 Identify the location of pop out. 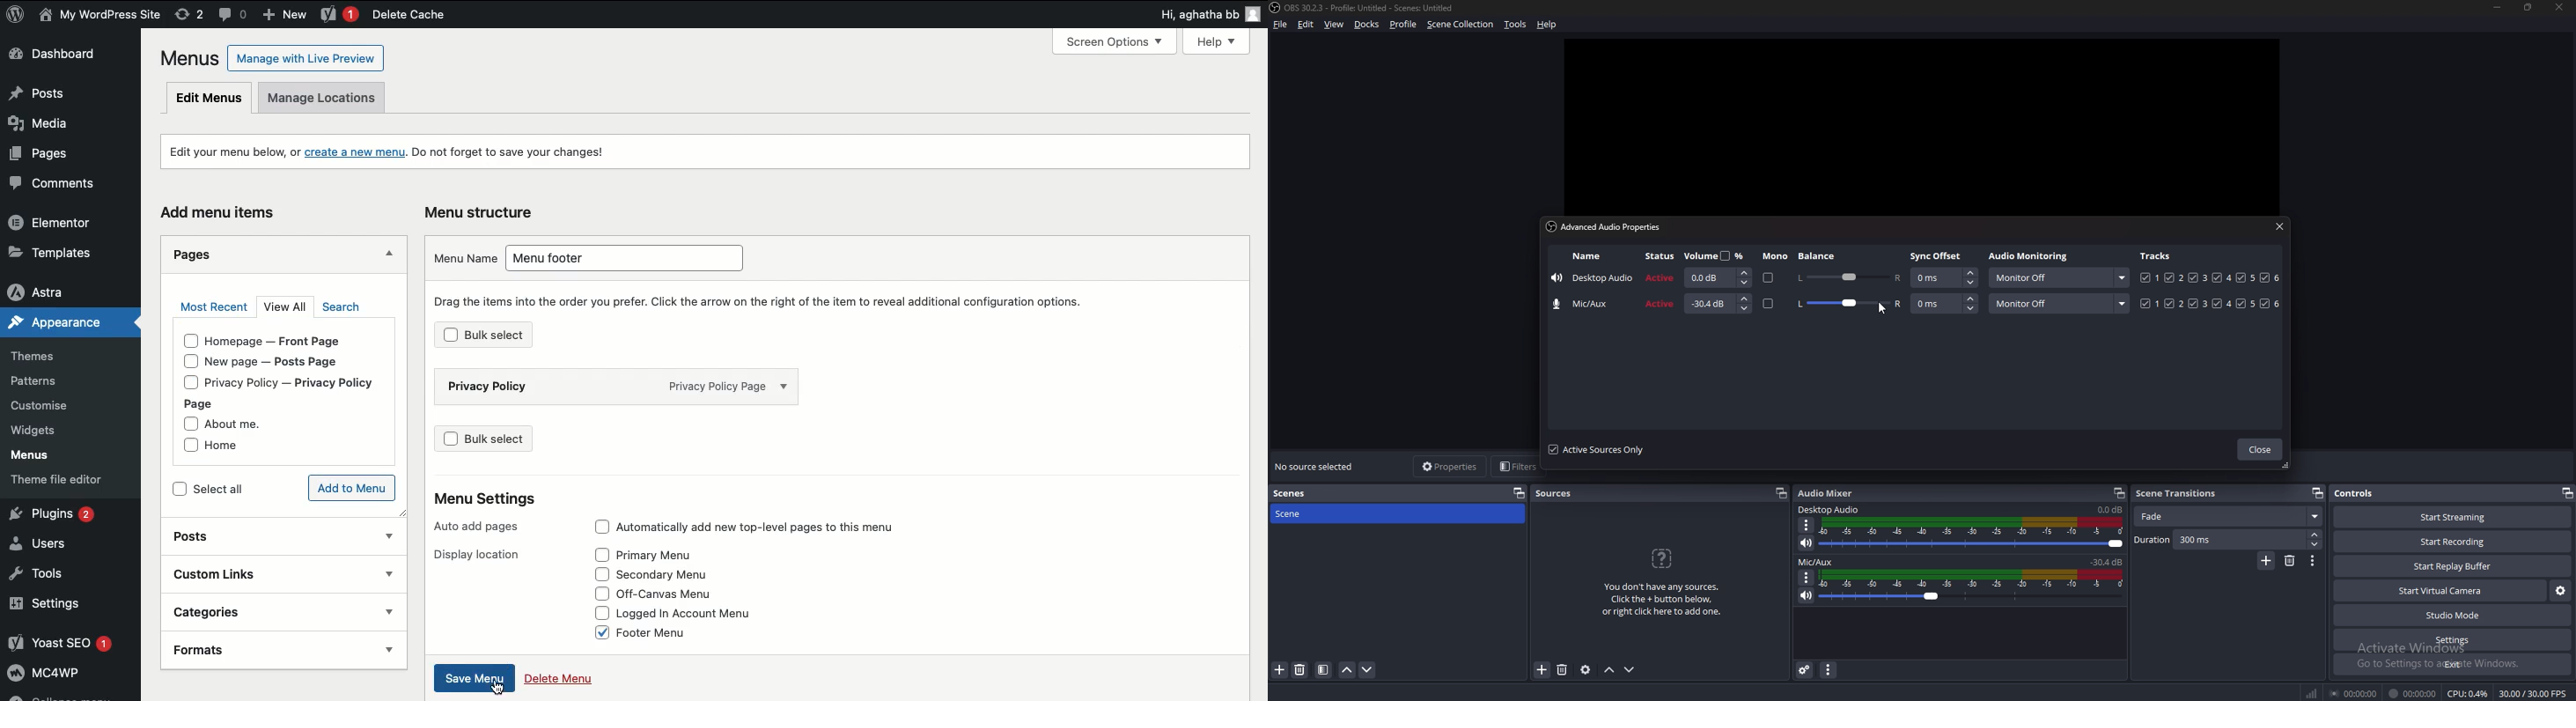
(2565, 493).